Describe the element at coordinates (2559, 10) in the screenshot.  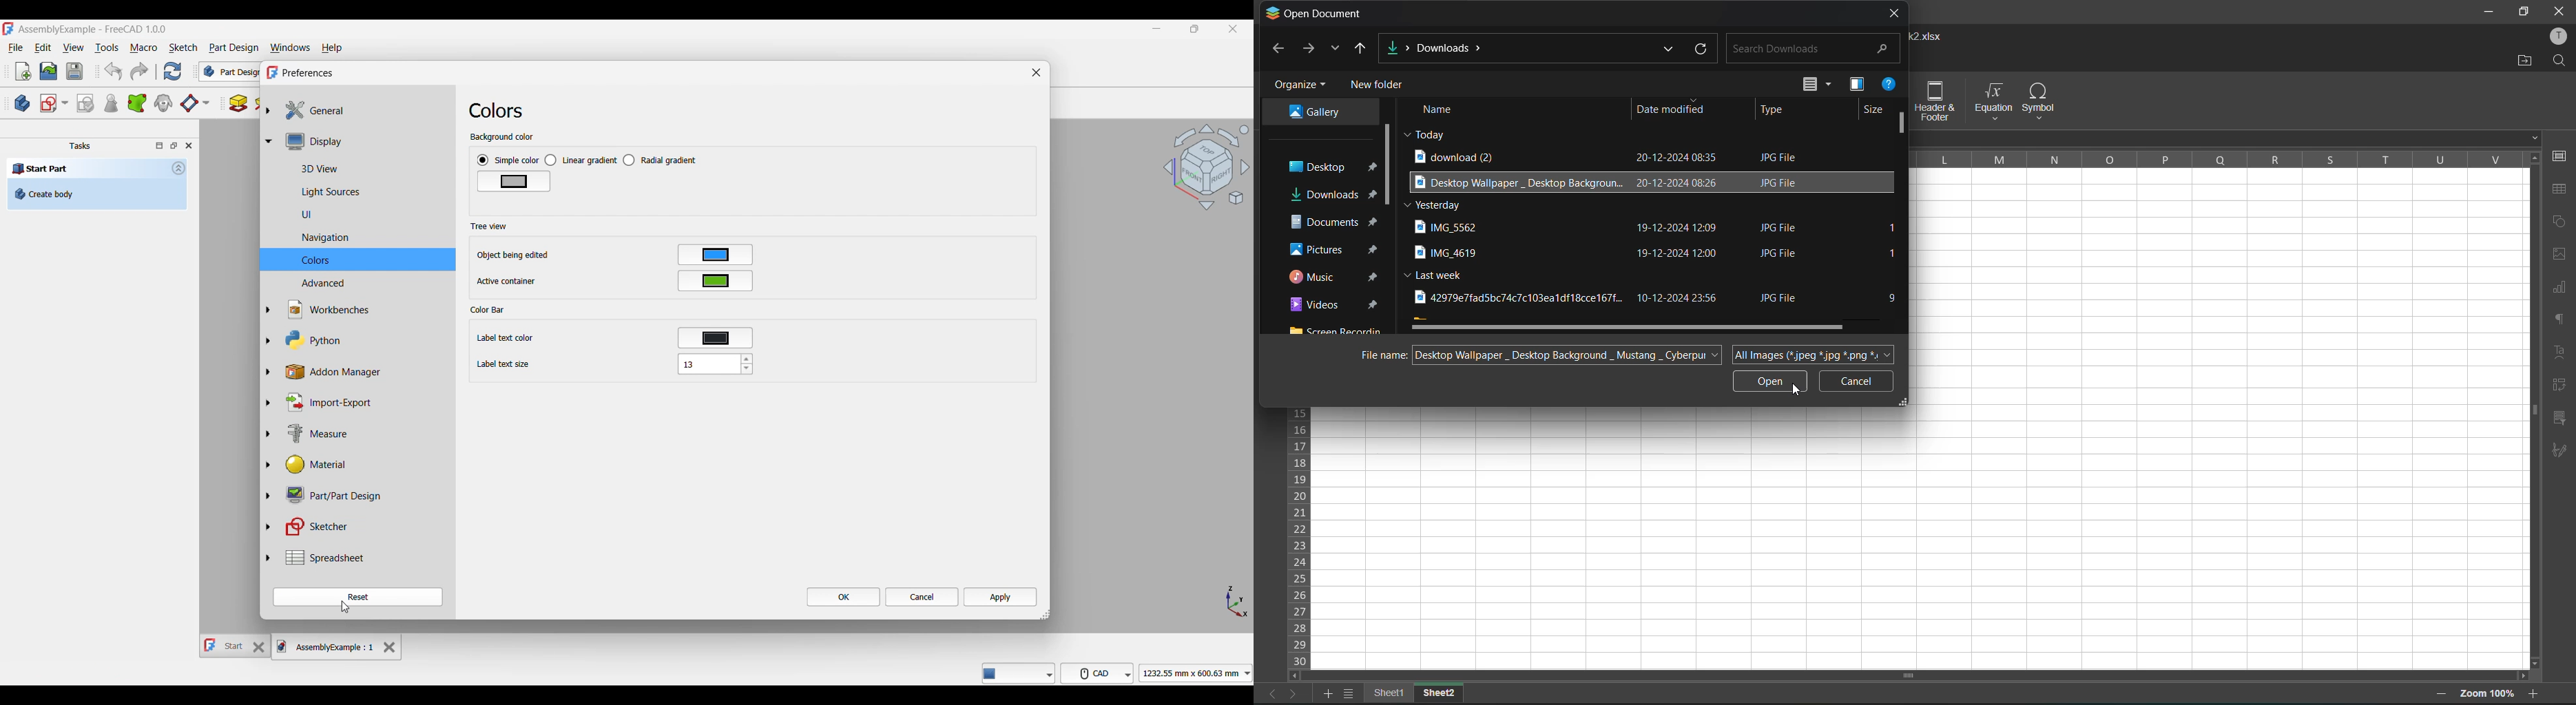
I see `close` at that location.